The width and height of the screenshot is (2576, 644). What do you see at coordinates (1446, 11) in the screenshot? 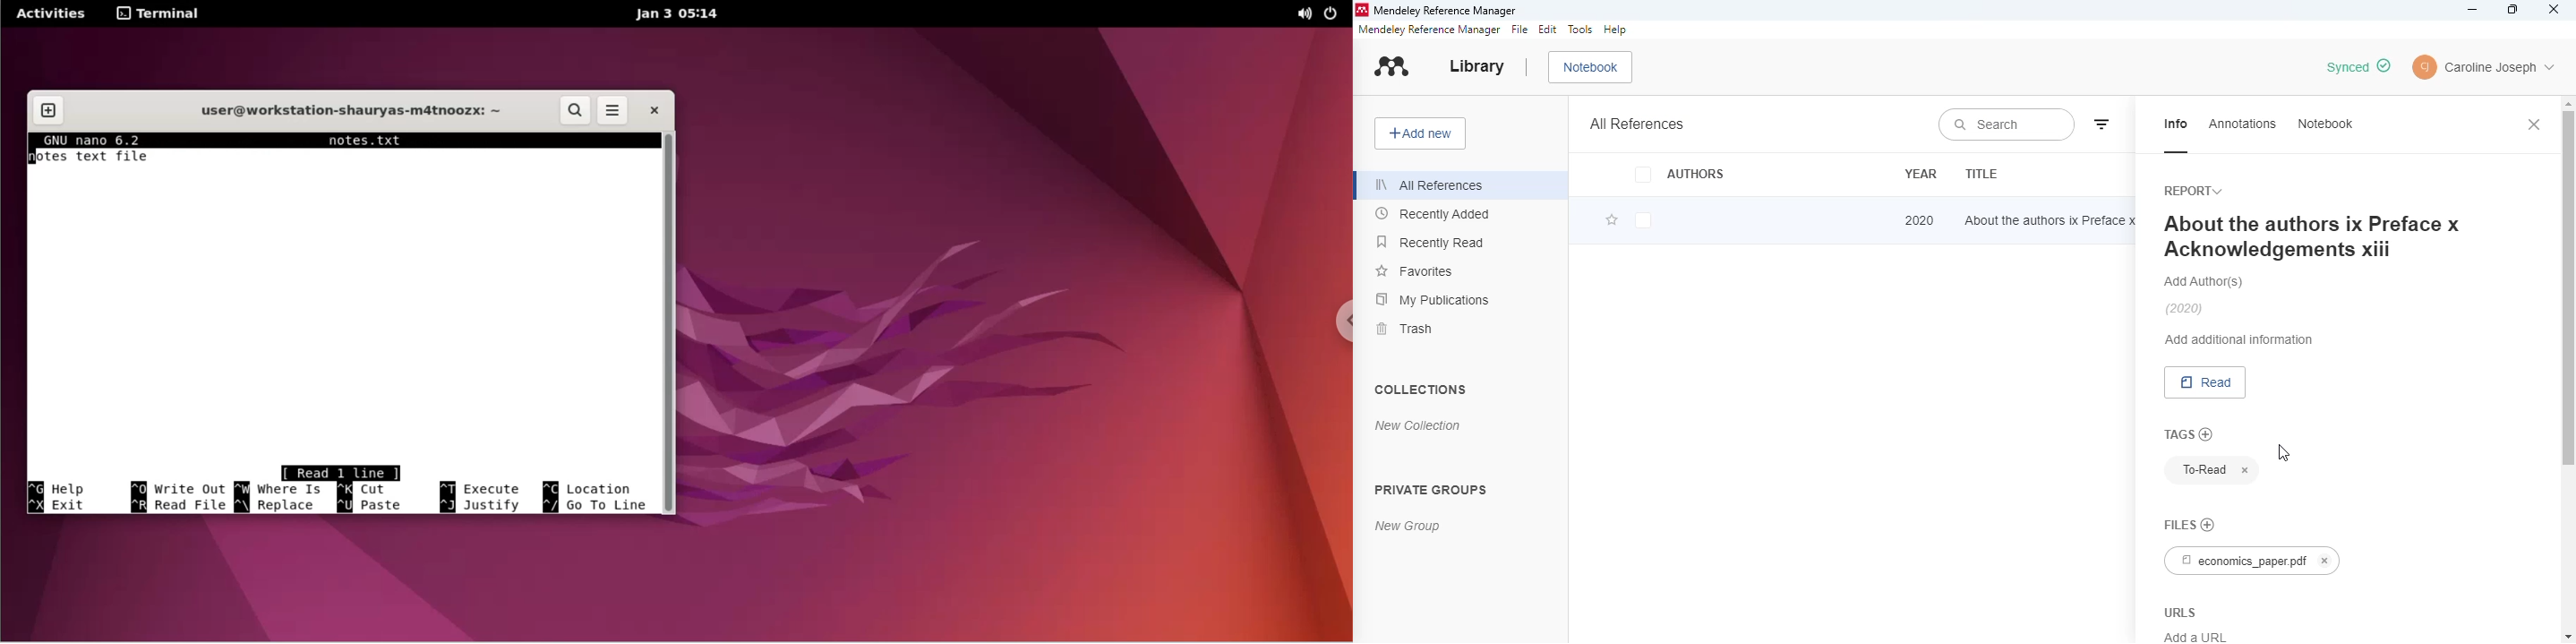
I see `mendeley reference manager` at bounding box center [1446, 11].